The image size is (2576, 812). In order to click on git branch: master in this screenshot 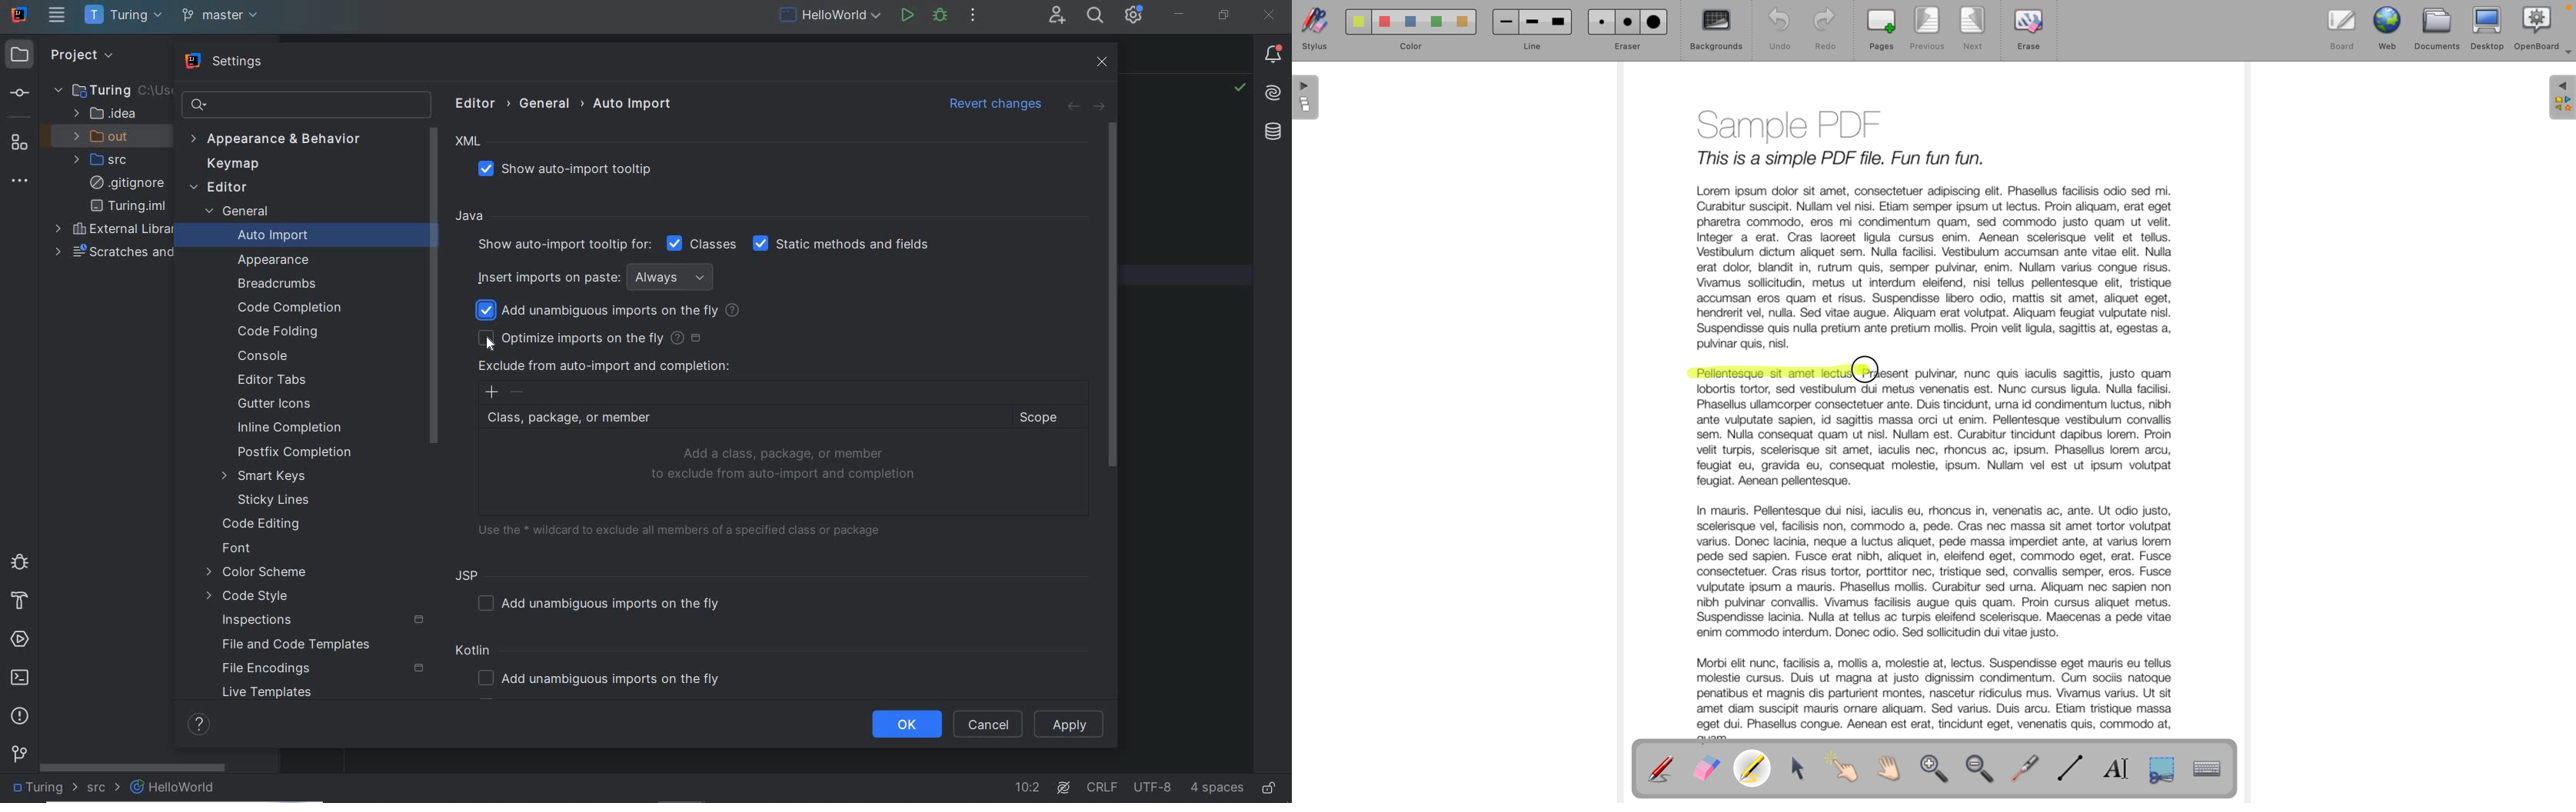, I will do `click(222, 16)`.